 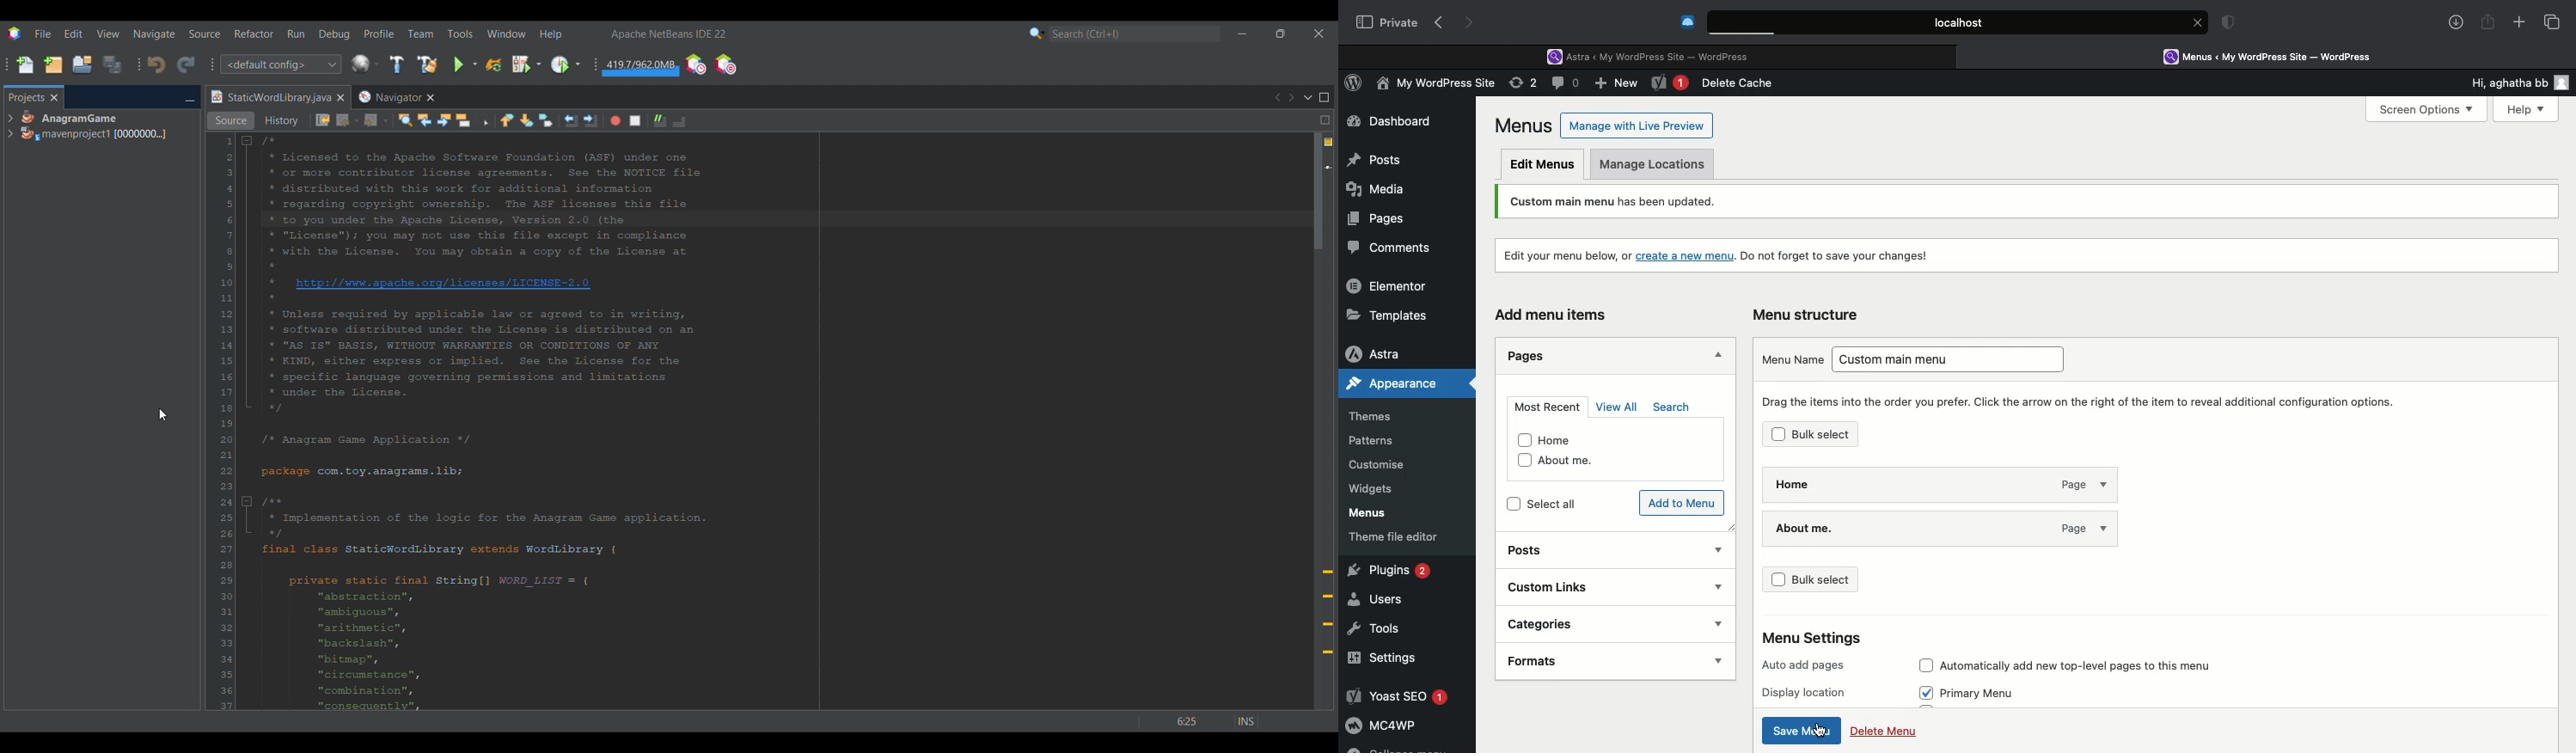 What do you see at coordinates (2519, 25) in the screenshot?
I see `Add new tab` at bounding box center [2519, 25].